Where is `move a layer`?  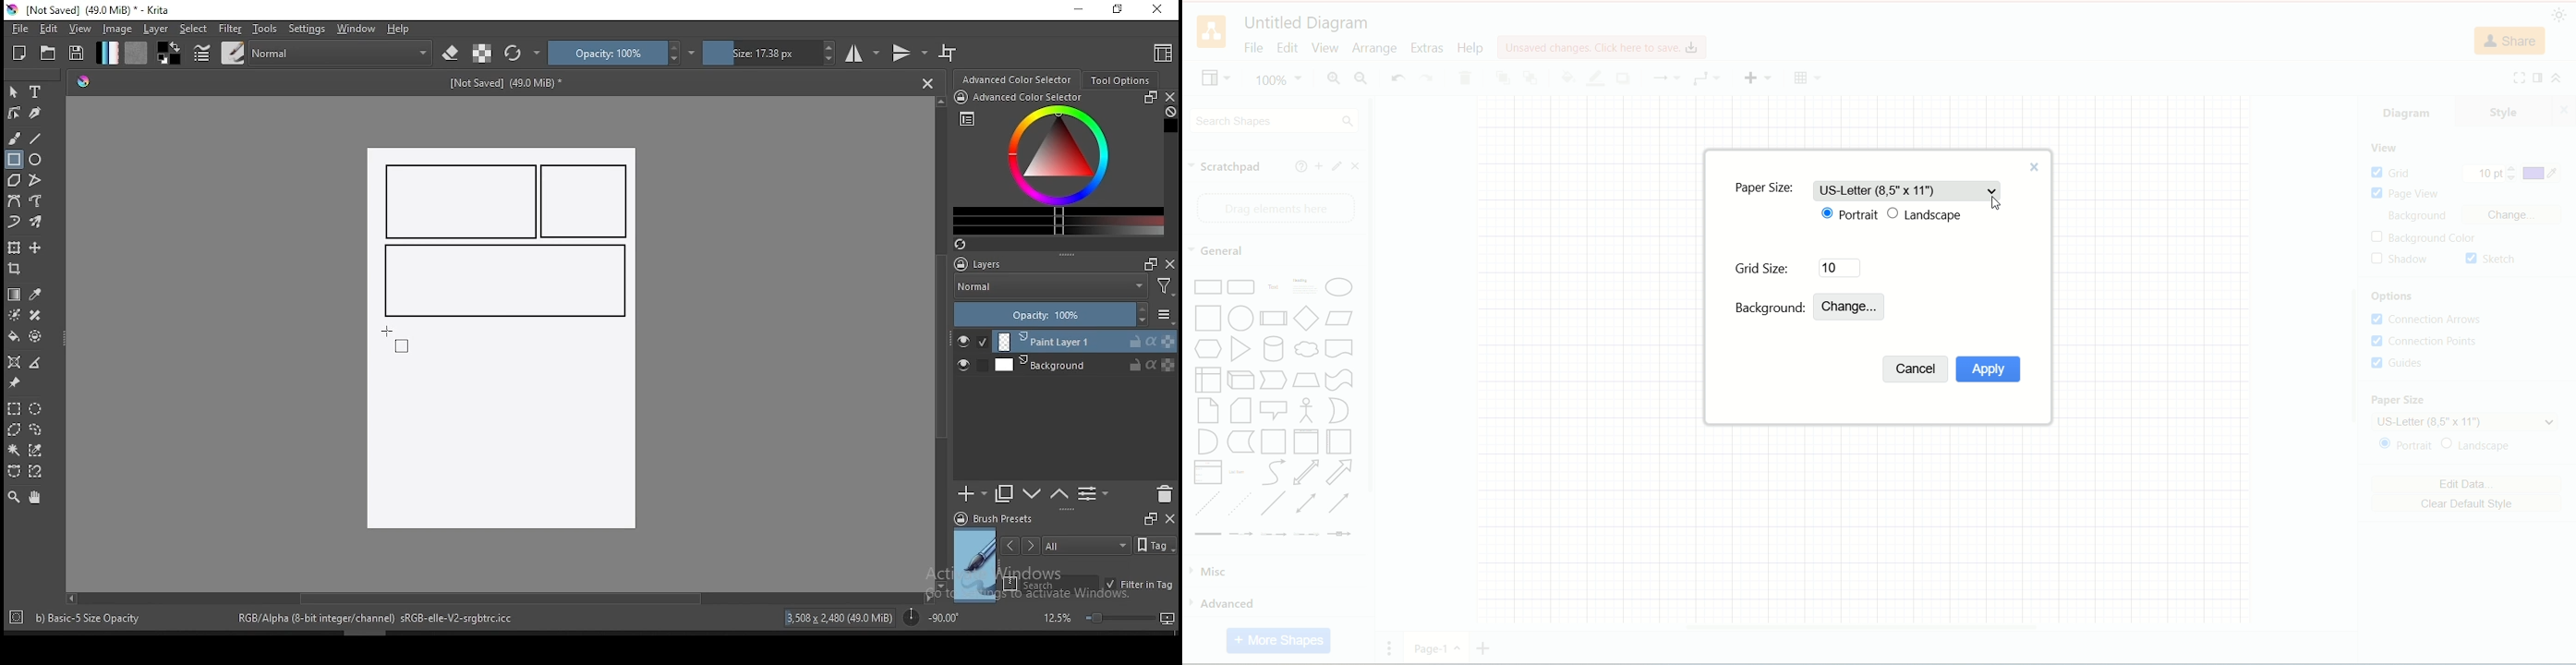
move a layer is located at coordinates (35, 248).